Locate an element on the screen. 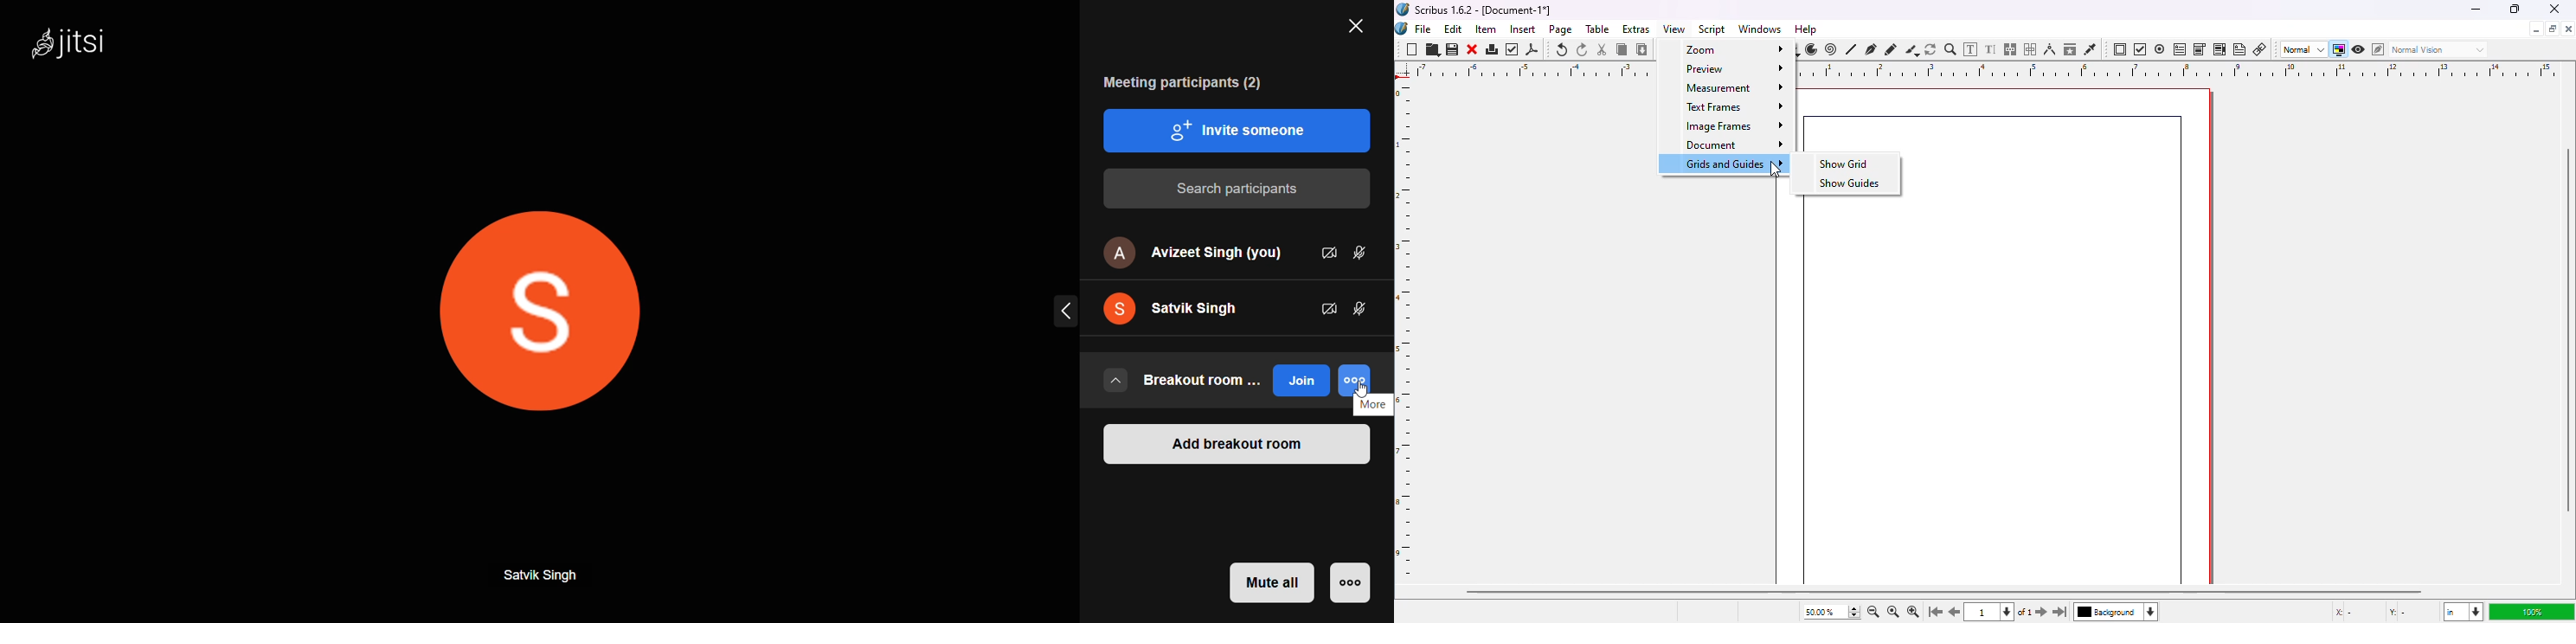 The width and height of the screenshot is (2576, 644). undo is located at coordinates (1562, 49).